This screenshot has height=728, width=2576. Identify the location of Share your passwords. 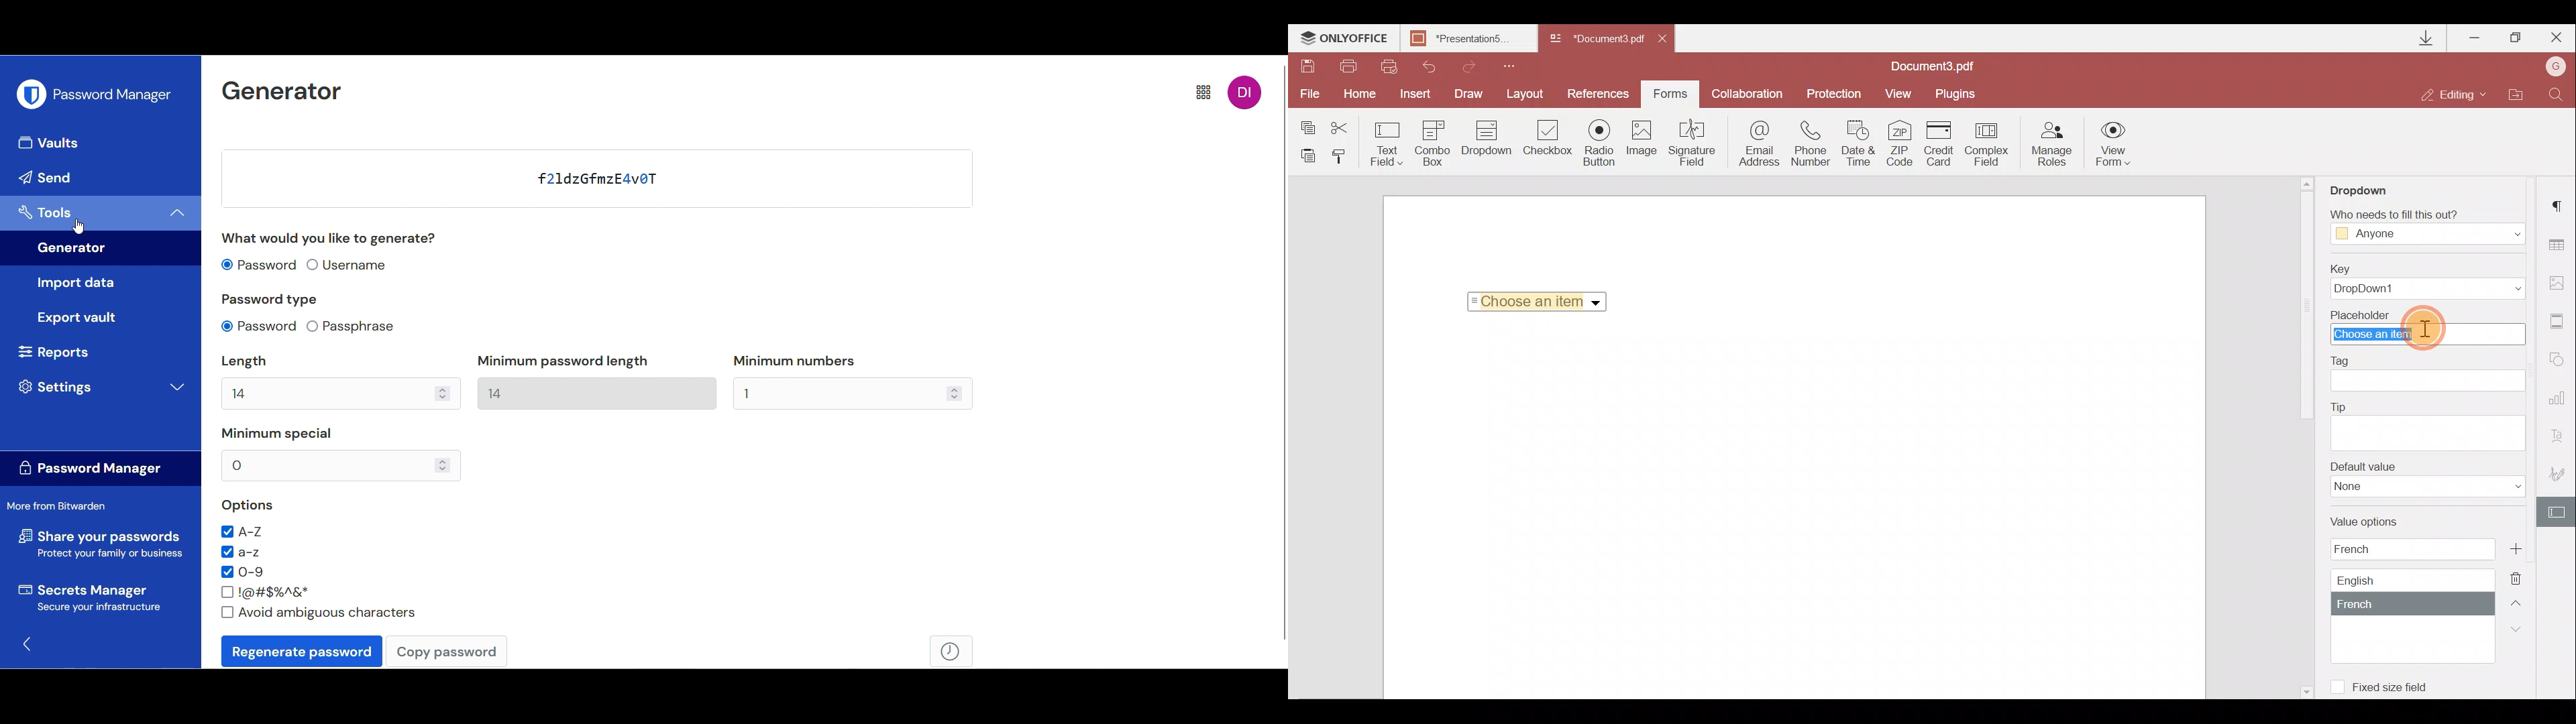
(101, 544).